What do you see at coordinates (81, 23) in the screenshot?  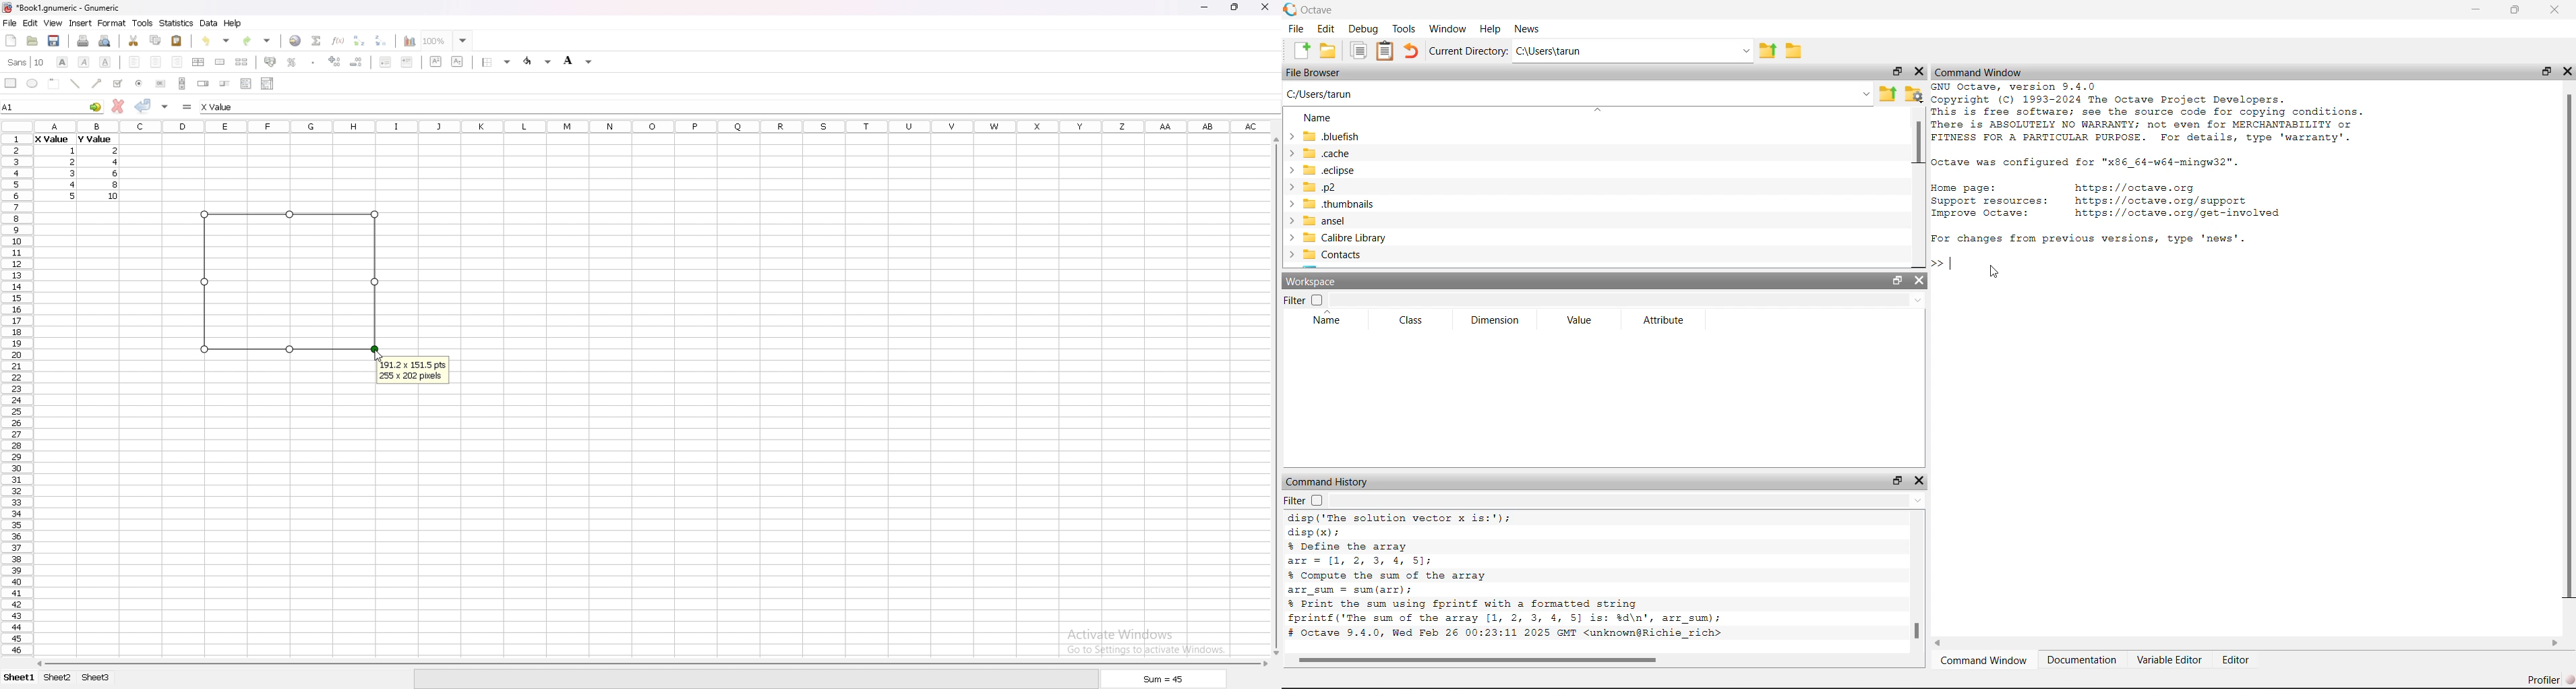 I see `insert` at bounding box center [81, 23].